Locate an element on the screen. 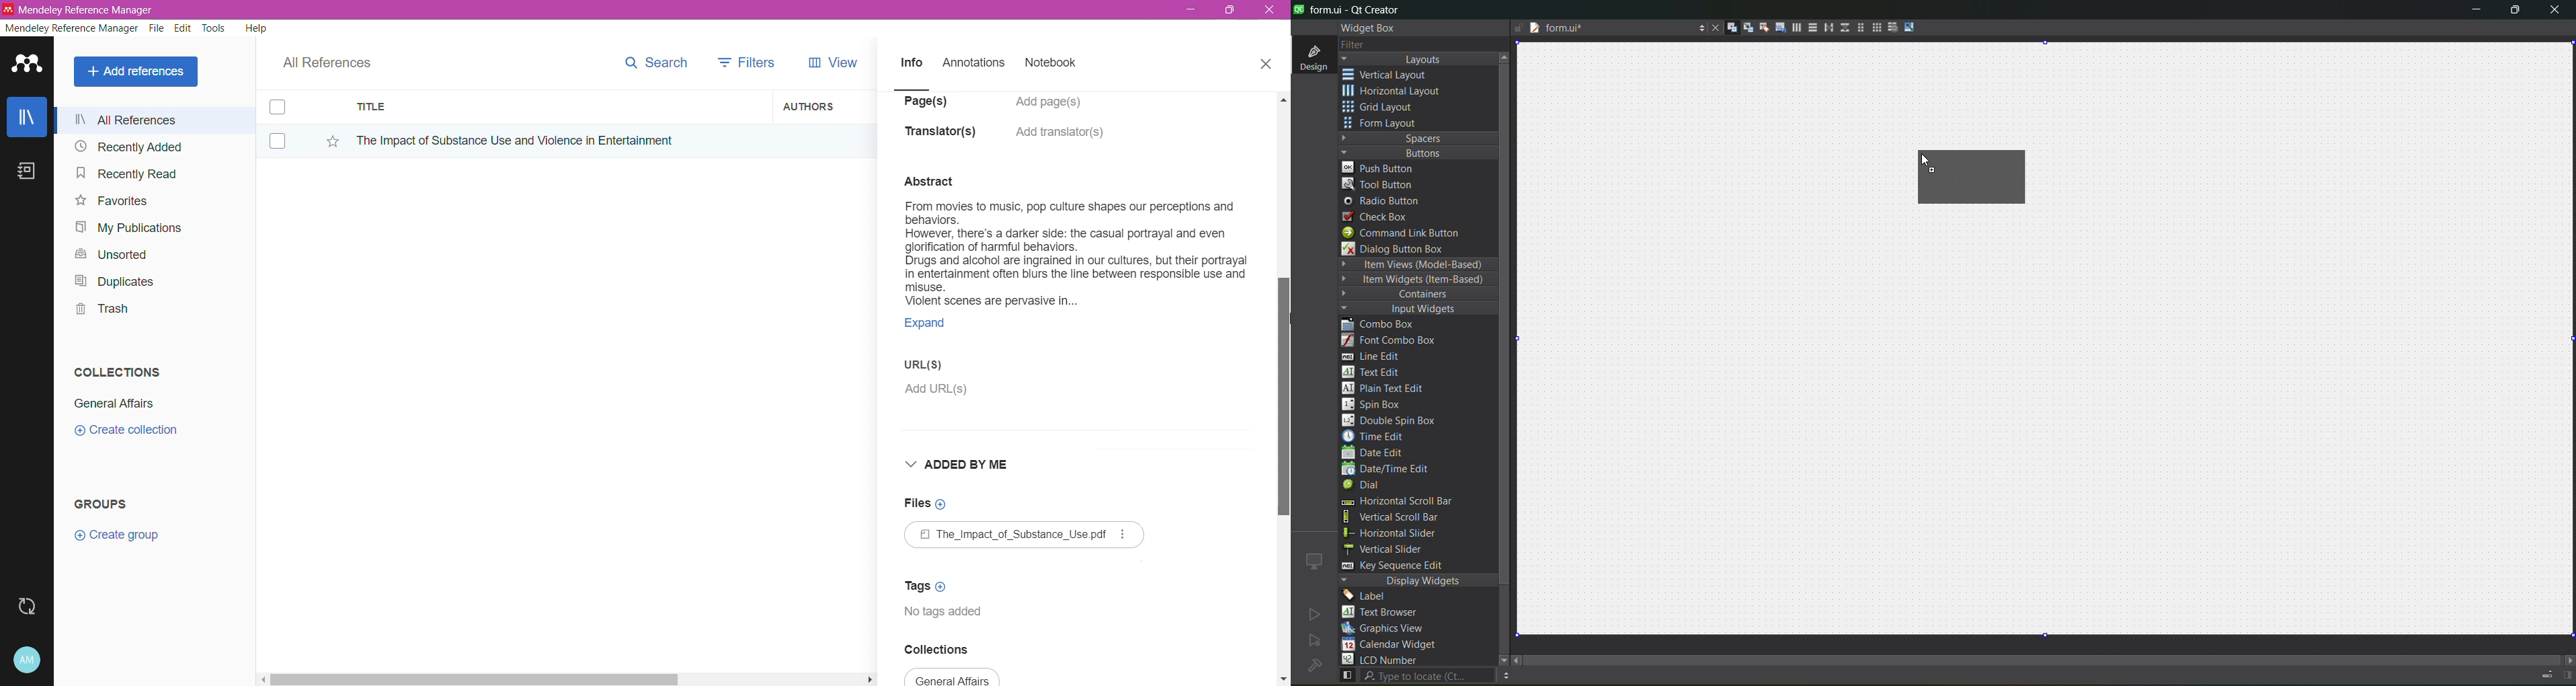 This screenshot has width=2576, height=700. key sequence edit is located at coordinates (1402, 566).